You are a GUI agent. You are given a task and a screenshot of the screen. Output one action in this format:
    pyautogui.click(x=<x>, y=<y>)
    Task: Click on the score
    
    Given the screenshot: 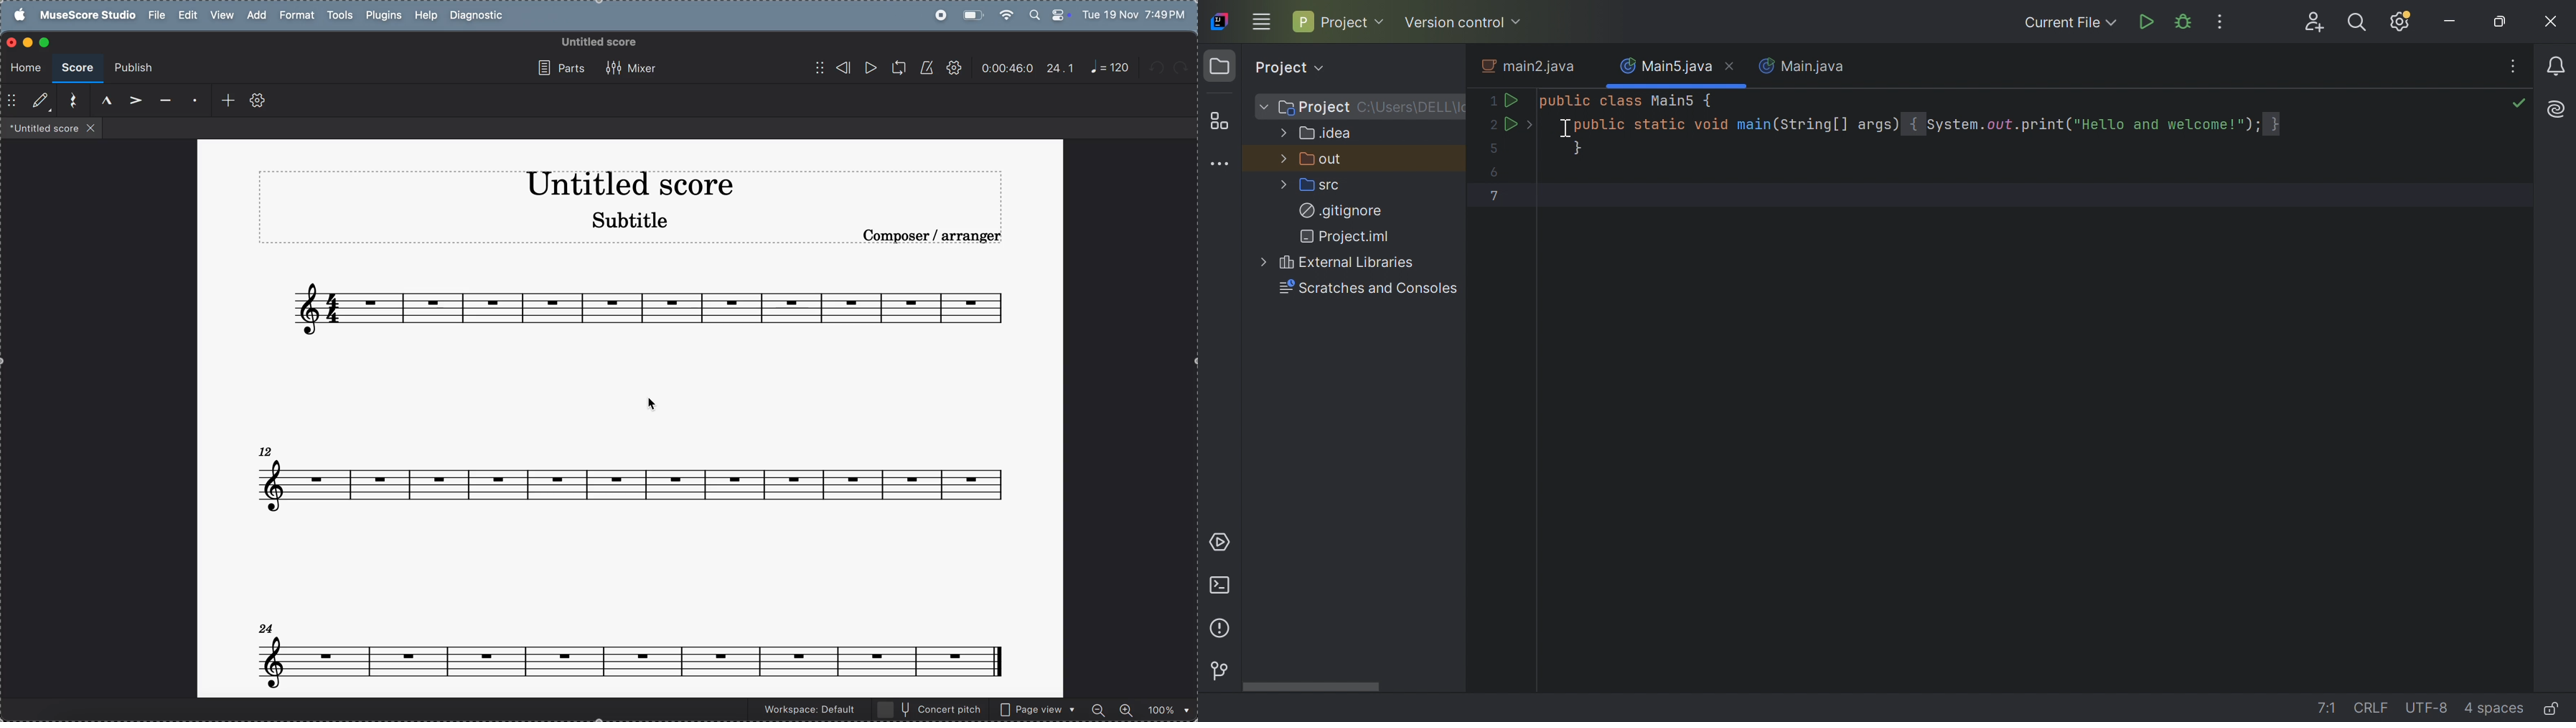 What is the action you would take?
    pyautogui.click(x=77, y=68)
    